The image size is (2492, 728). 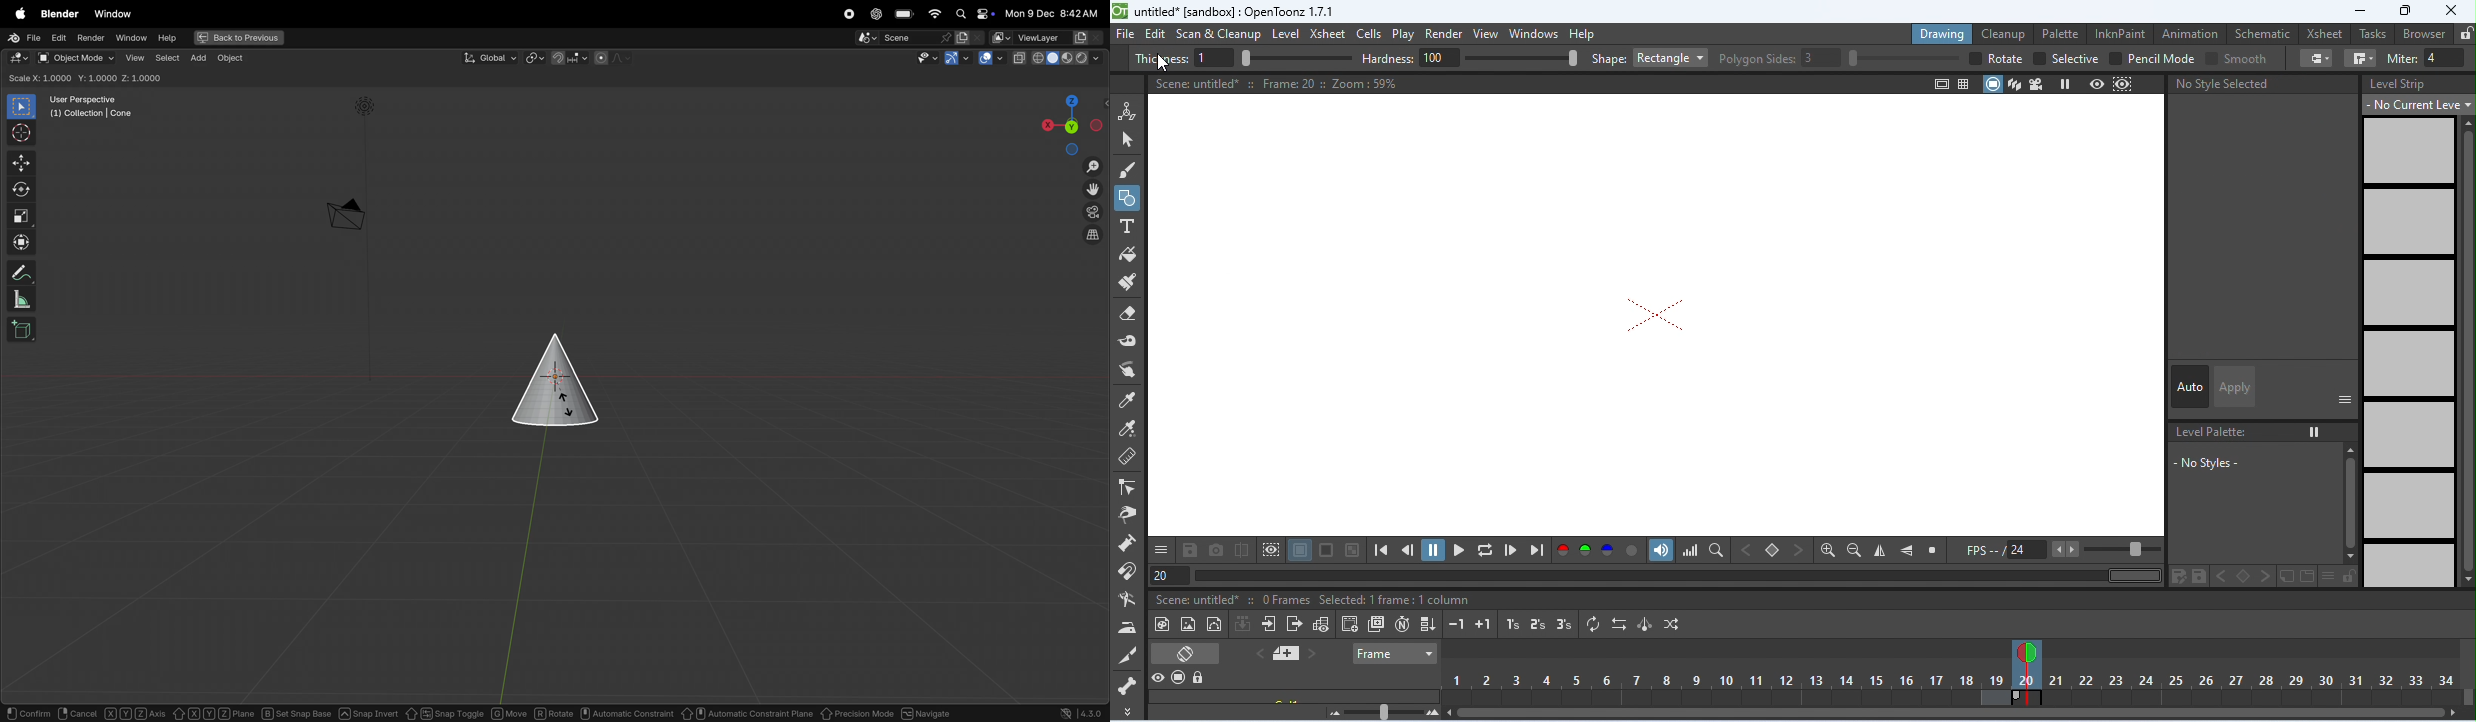 I want to click on scale, so click(x=21, y=215).